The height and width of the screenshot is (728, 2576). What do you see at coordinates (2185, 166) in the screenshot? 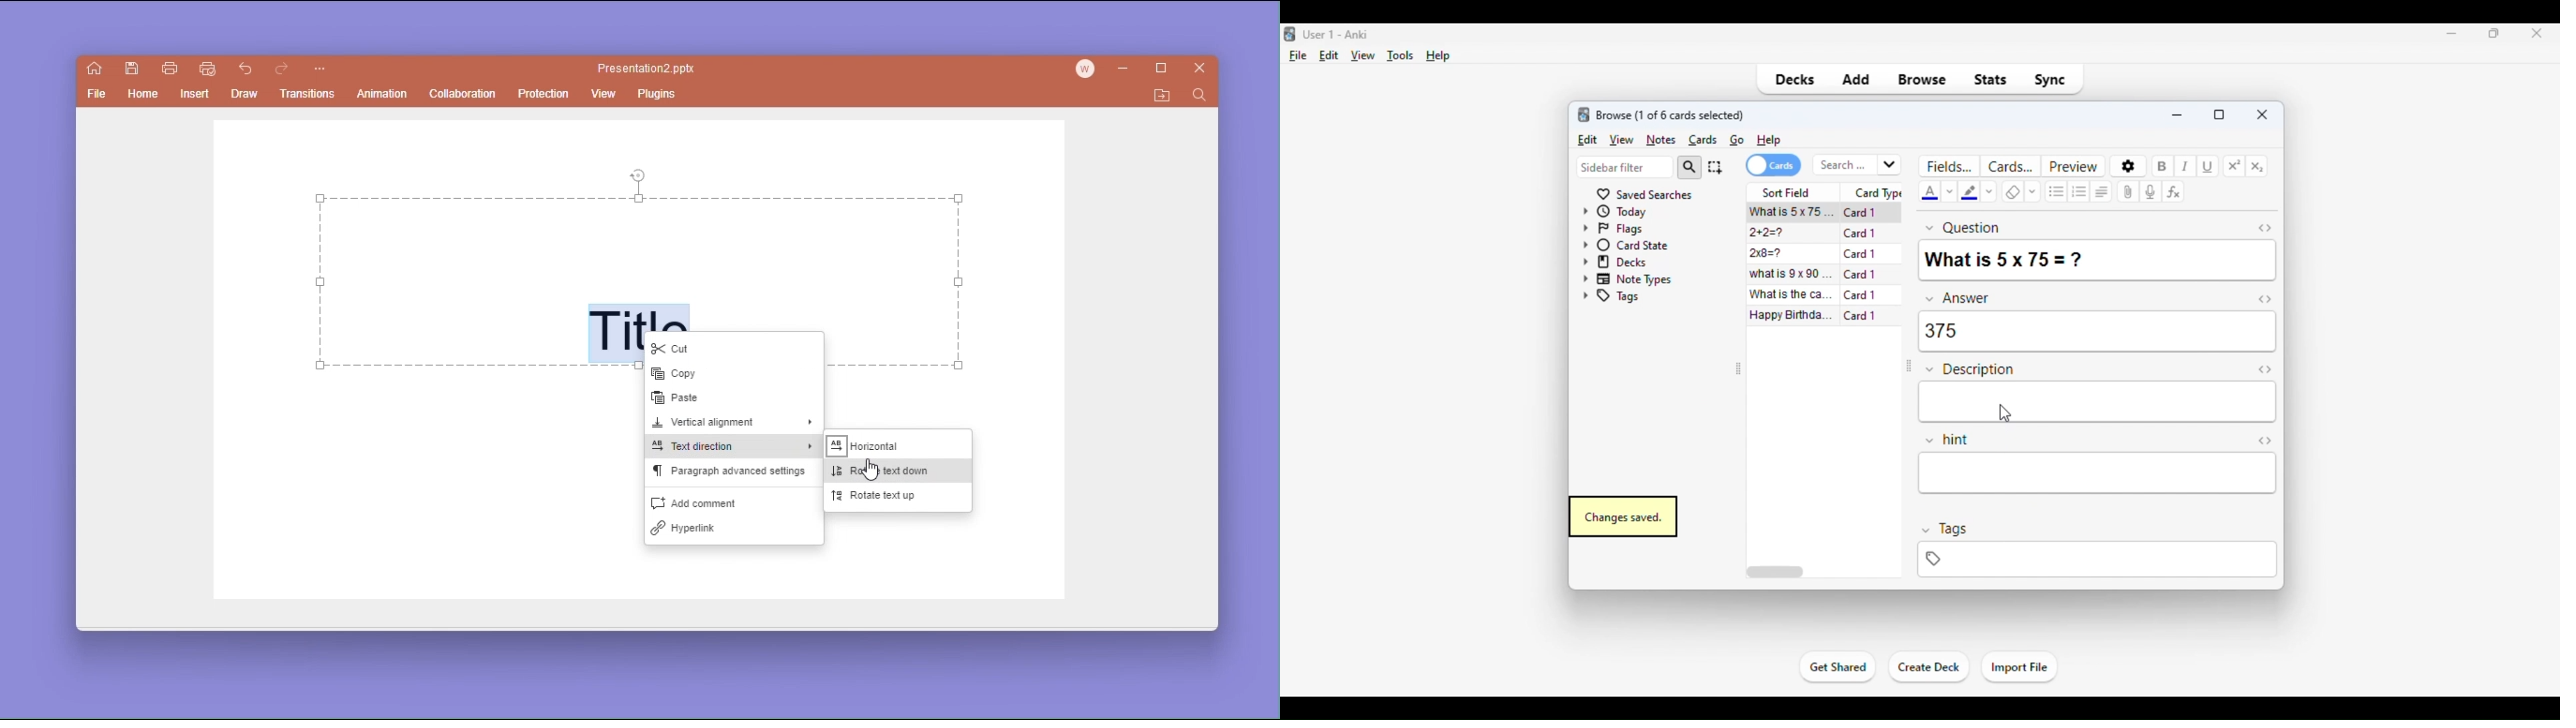
I see `italic` at bounding box center [2185, 166].